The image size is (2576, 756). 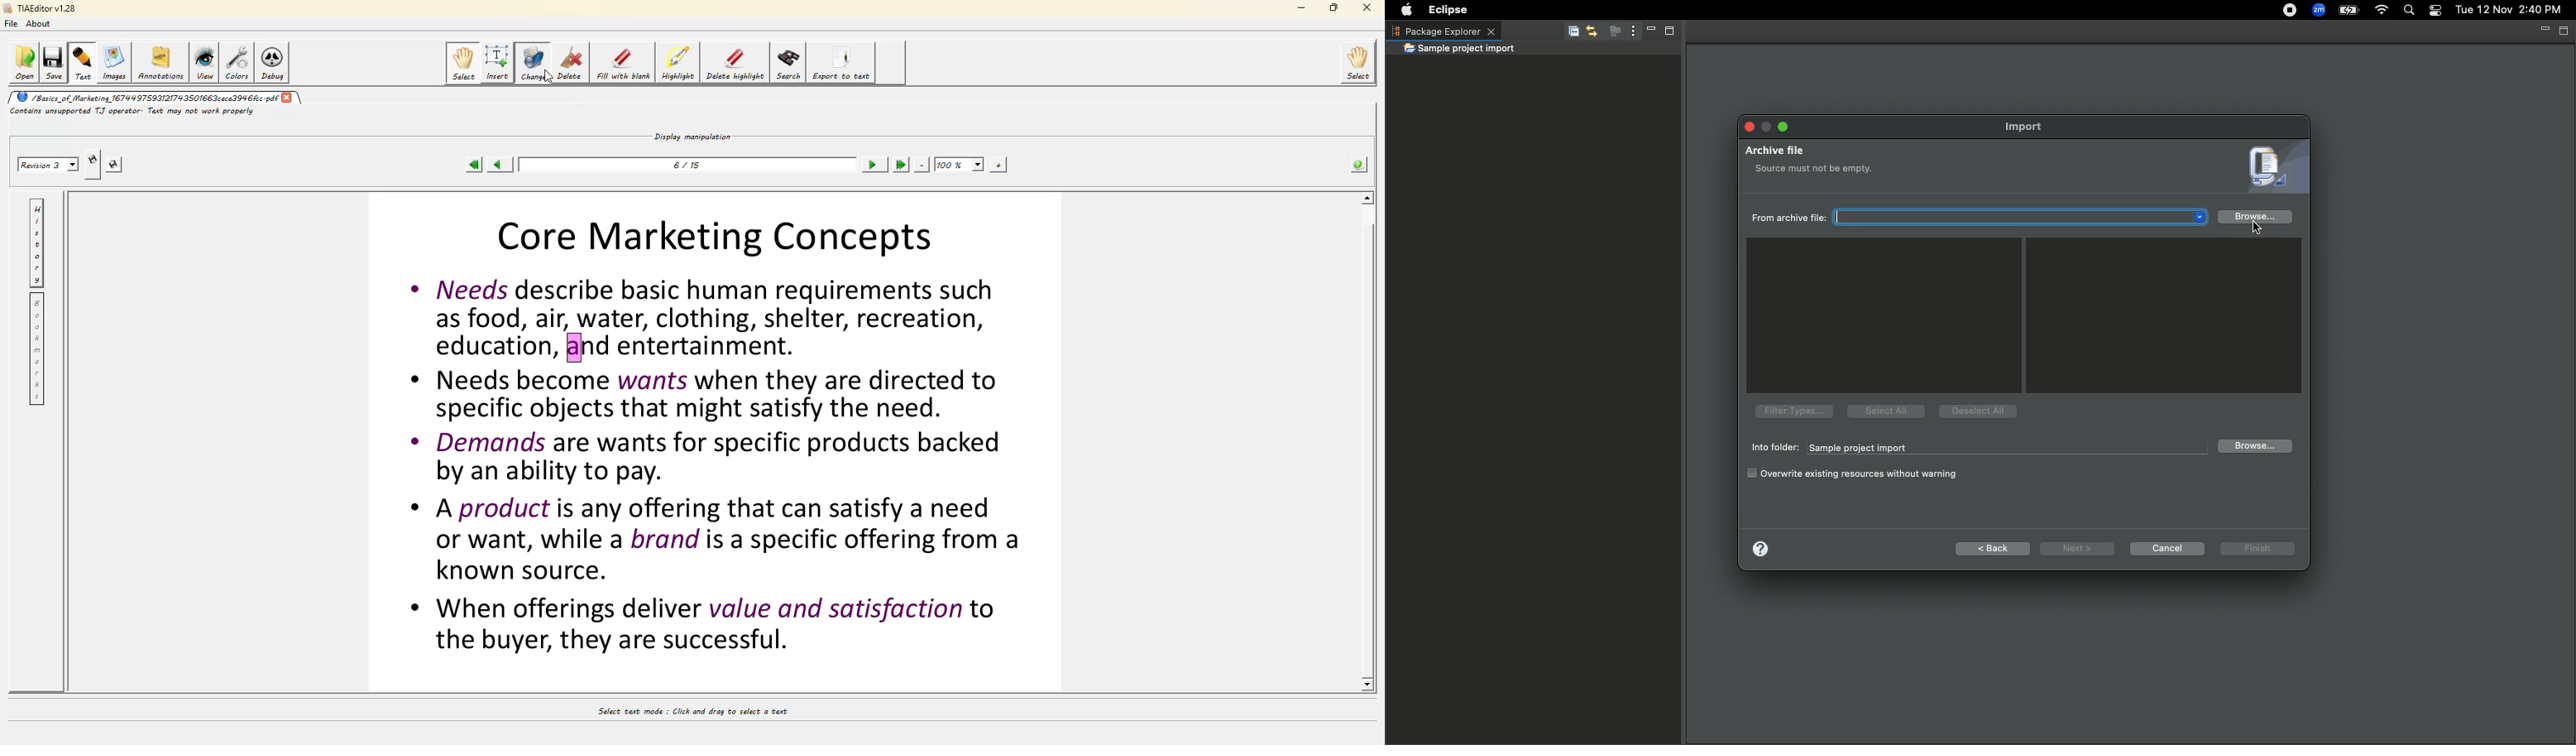 What do you see at coordinates (1570, 34) in the screenshot?
I see `Collapse all` at bounding box center [1570, 34].